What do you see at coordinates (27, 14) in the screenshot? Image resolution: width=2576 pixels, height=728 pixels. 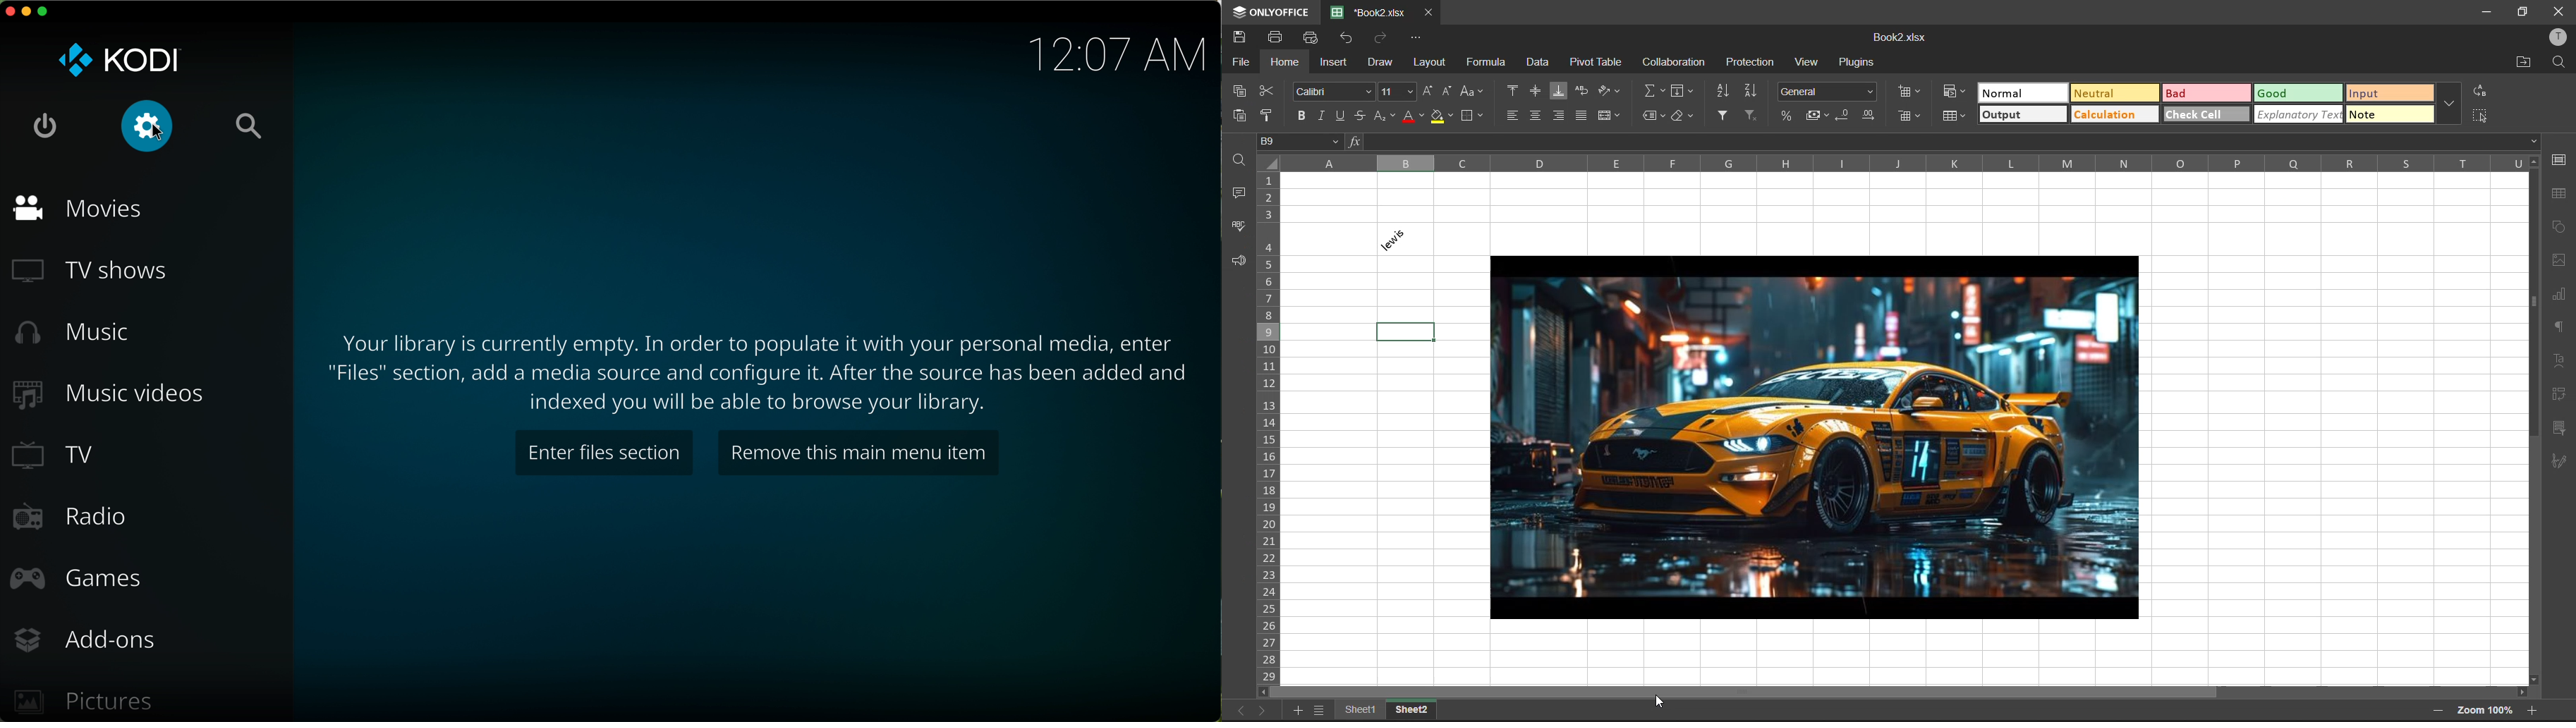 I see `minimize` at bounding box center [27, 14].